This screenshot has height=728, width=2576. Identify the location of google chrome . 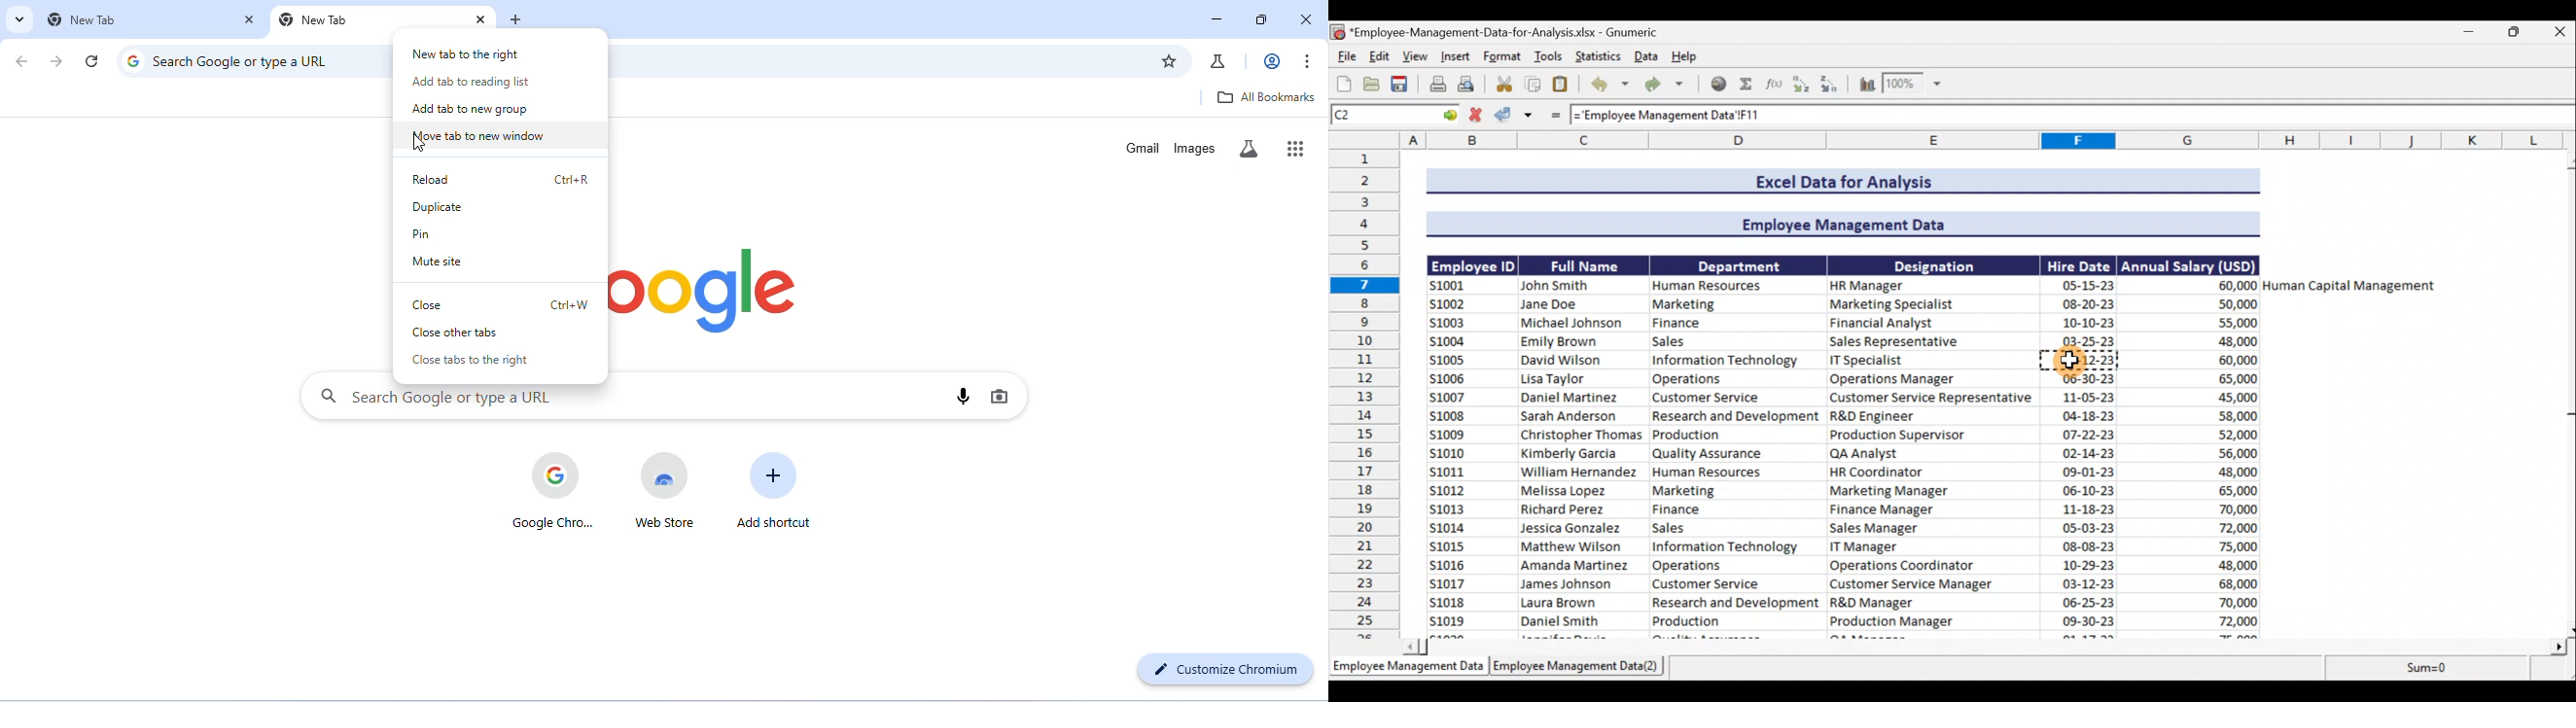
(552, 490).